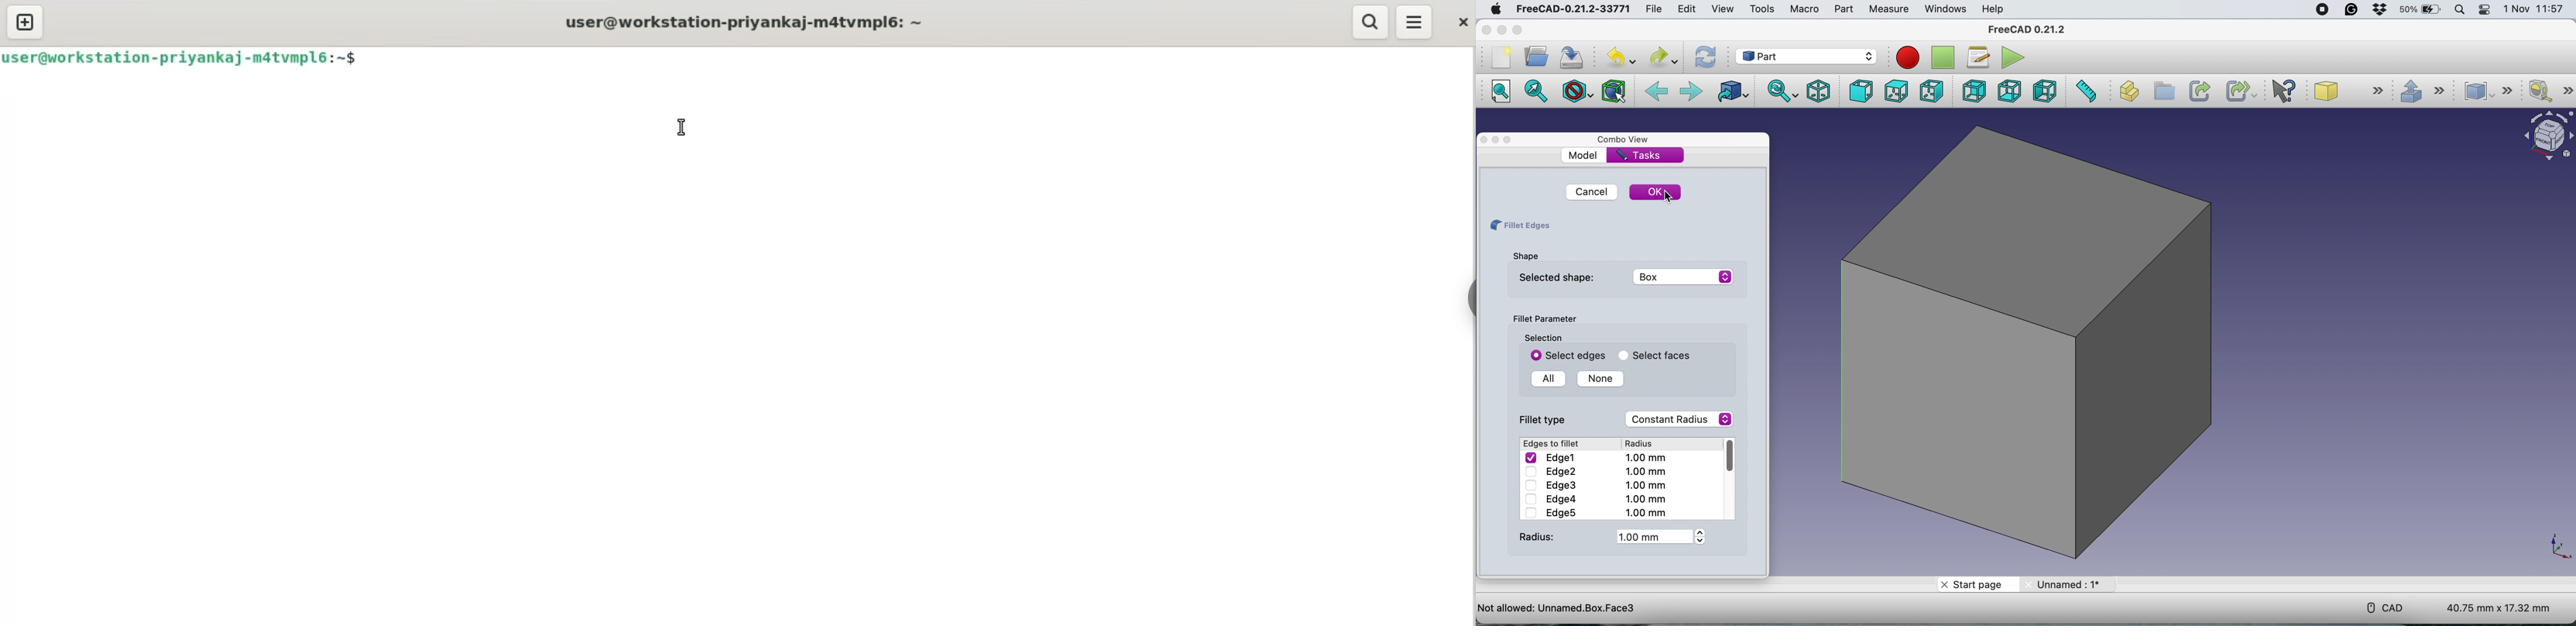  I want to click on box, so click(2028, 341).